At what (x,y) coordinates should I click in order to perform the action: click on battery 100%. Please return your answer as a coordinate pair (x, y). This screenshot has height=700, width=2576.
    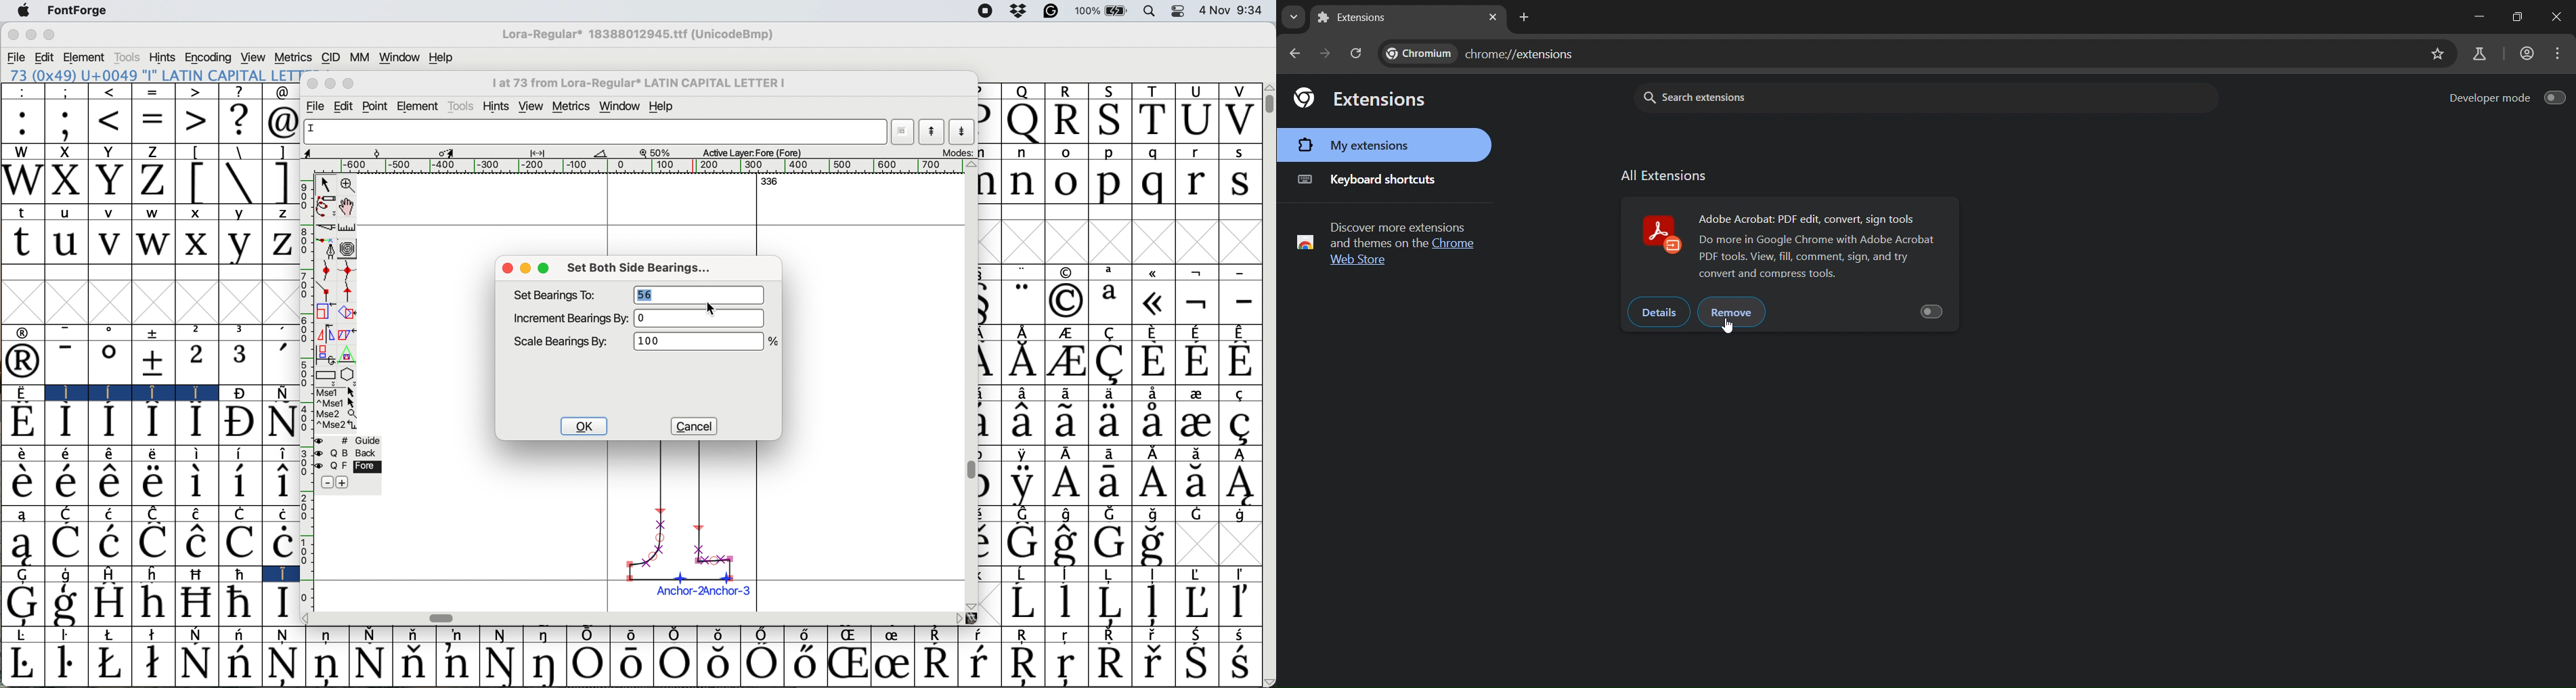
    Looking at the image, I should click on (1104, 10).